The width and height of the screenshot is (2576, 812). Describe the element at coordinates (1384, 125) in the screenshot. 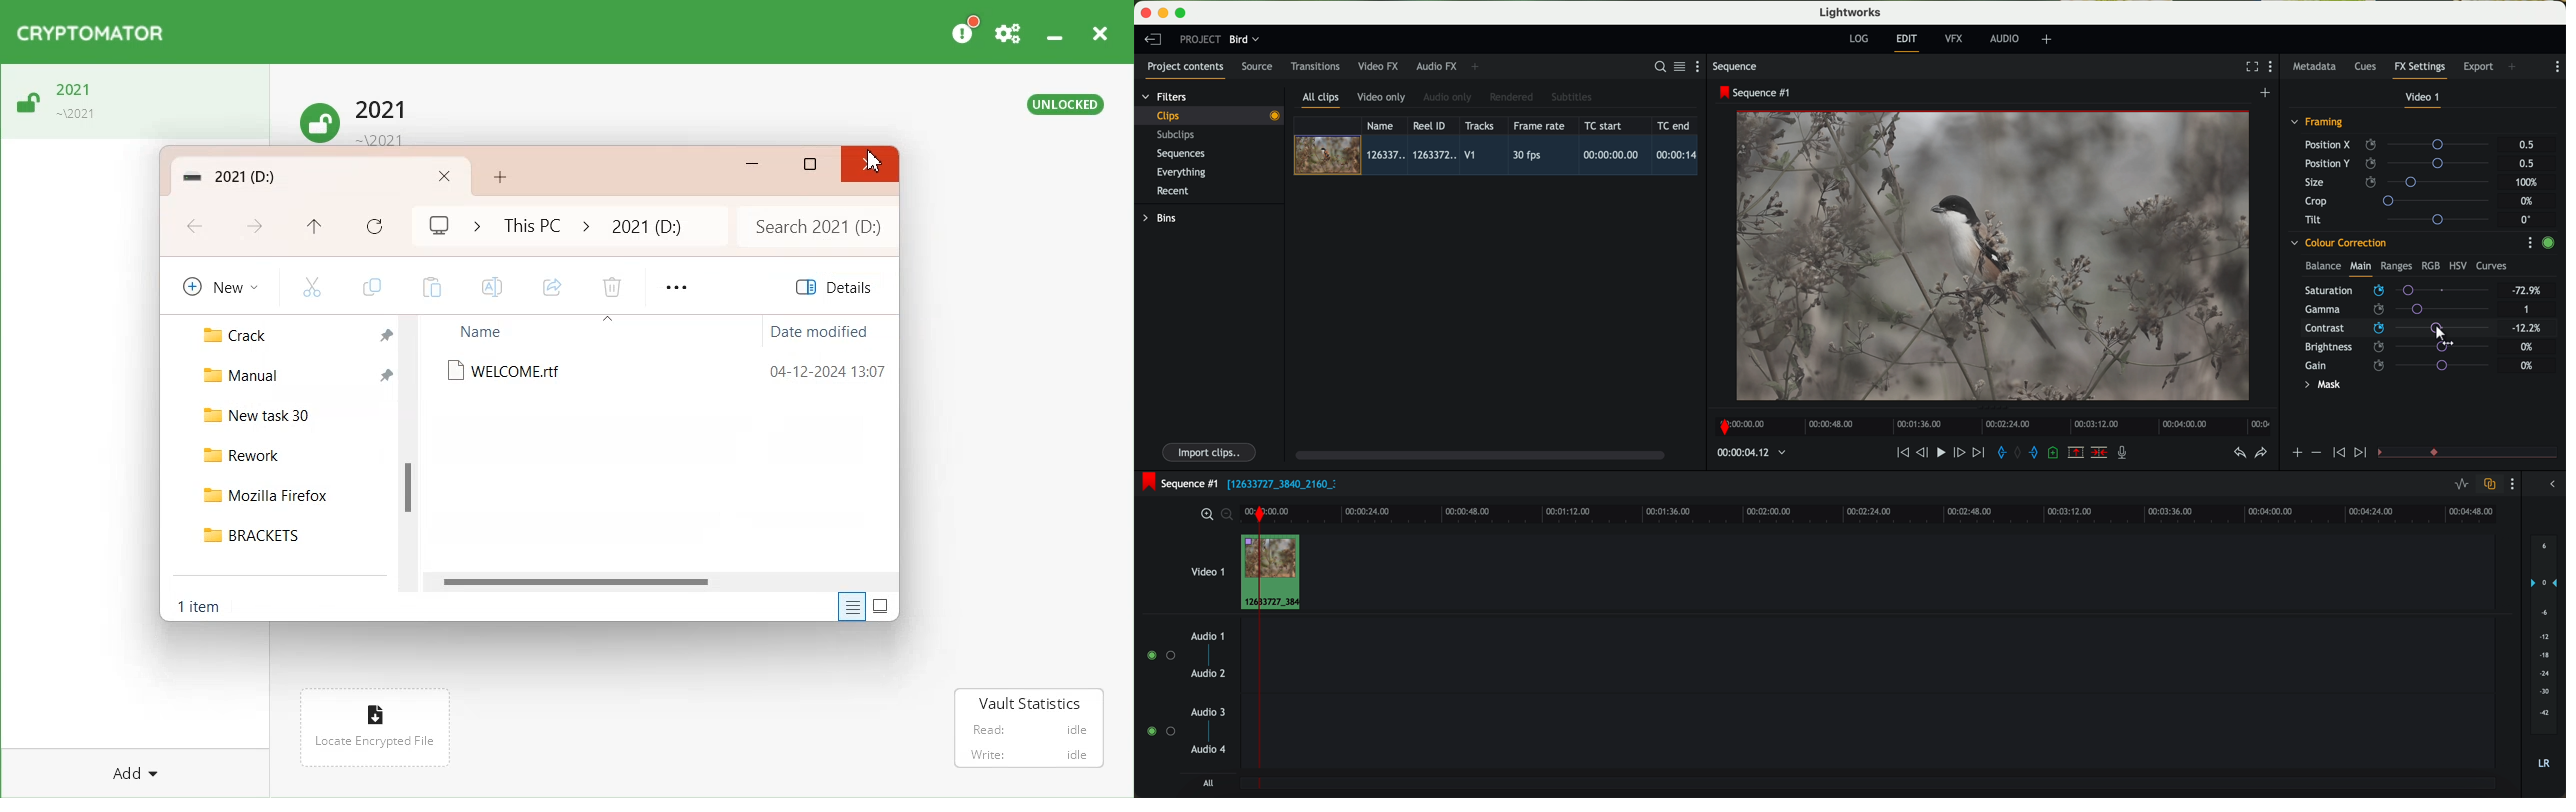

I see `name` at that location.